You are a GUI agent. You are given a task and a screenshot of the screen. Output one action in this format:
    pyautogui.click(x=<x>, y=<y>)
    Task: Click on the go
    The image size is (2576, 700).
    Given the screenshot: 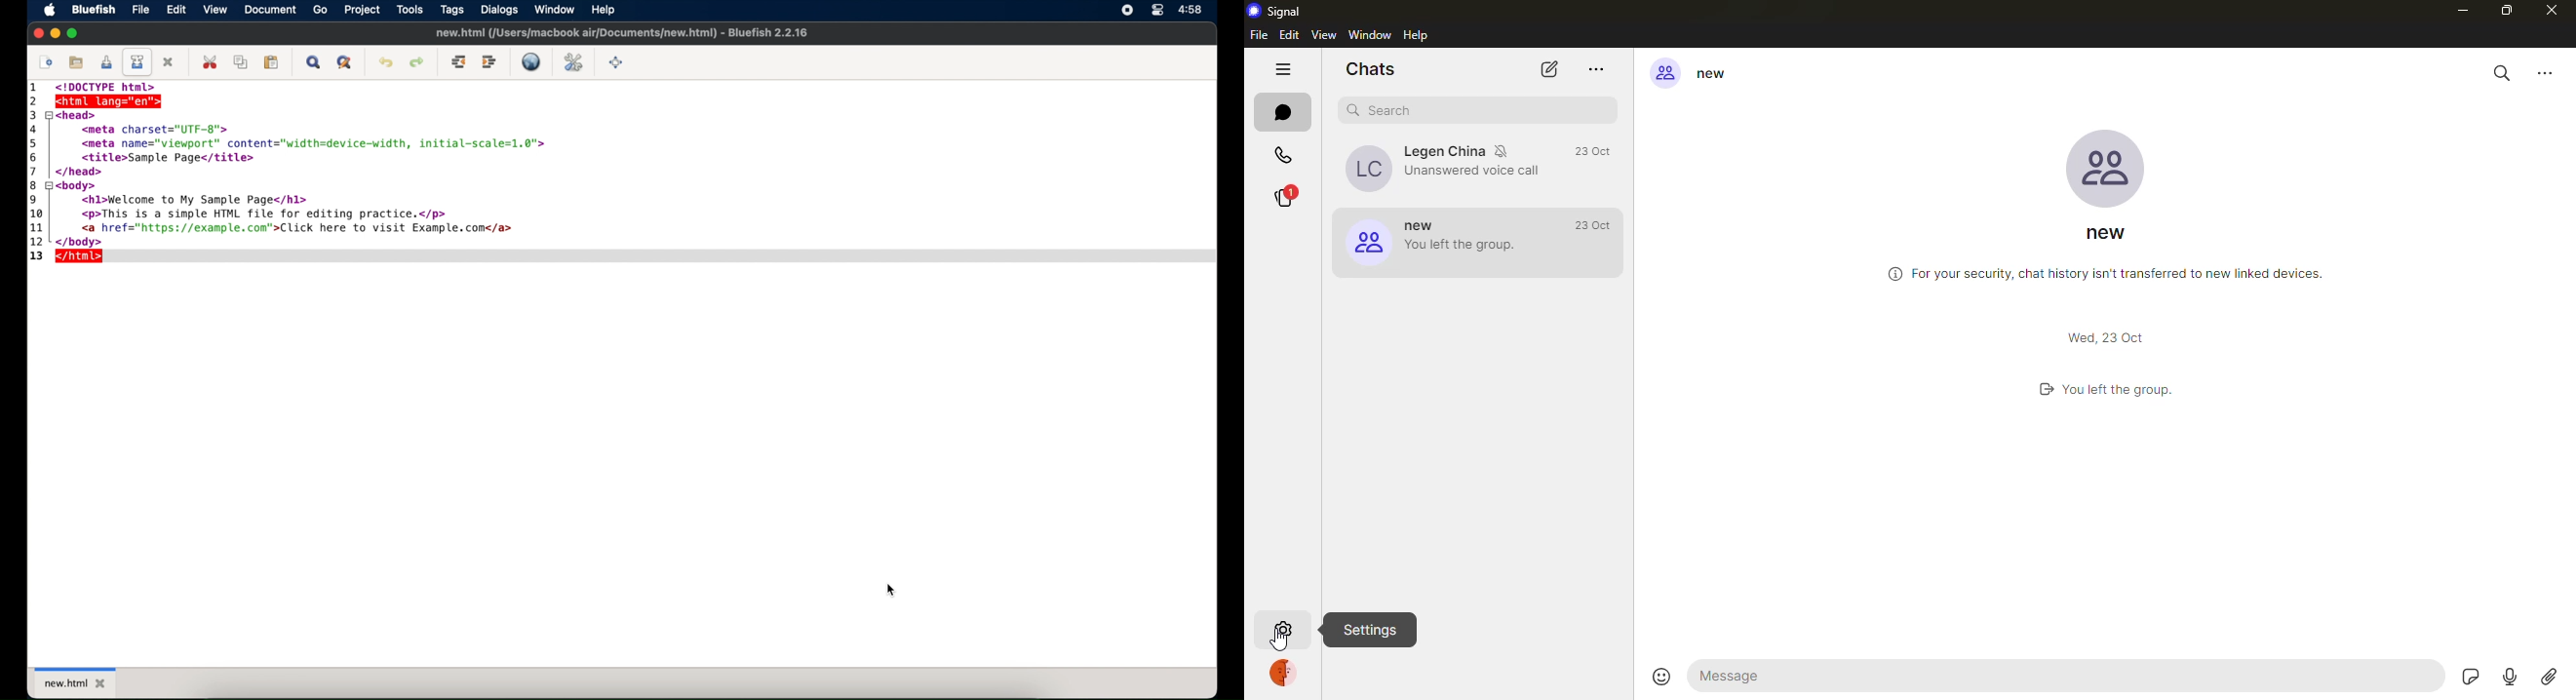 What is the action you would take?
    pyautogui.click(x=321, y=10)
    